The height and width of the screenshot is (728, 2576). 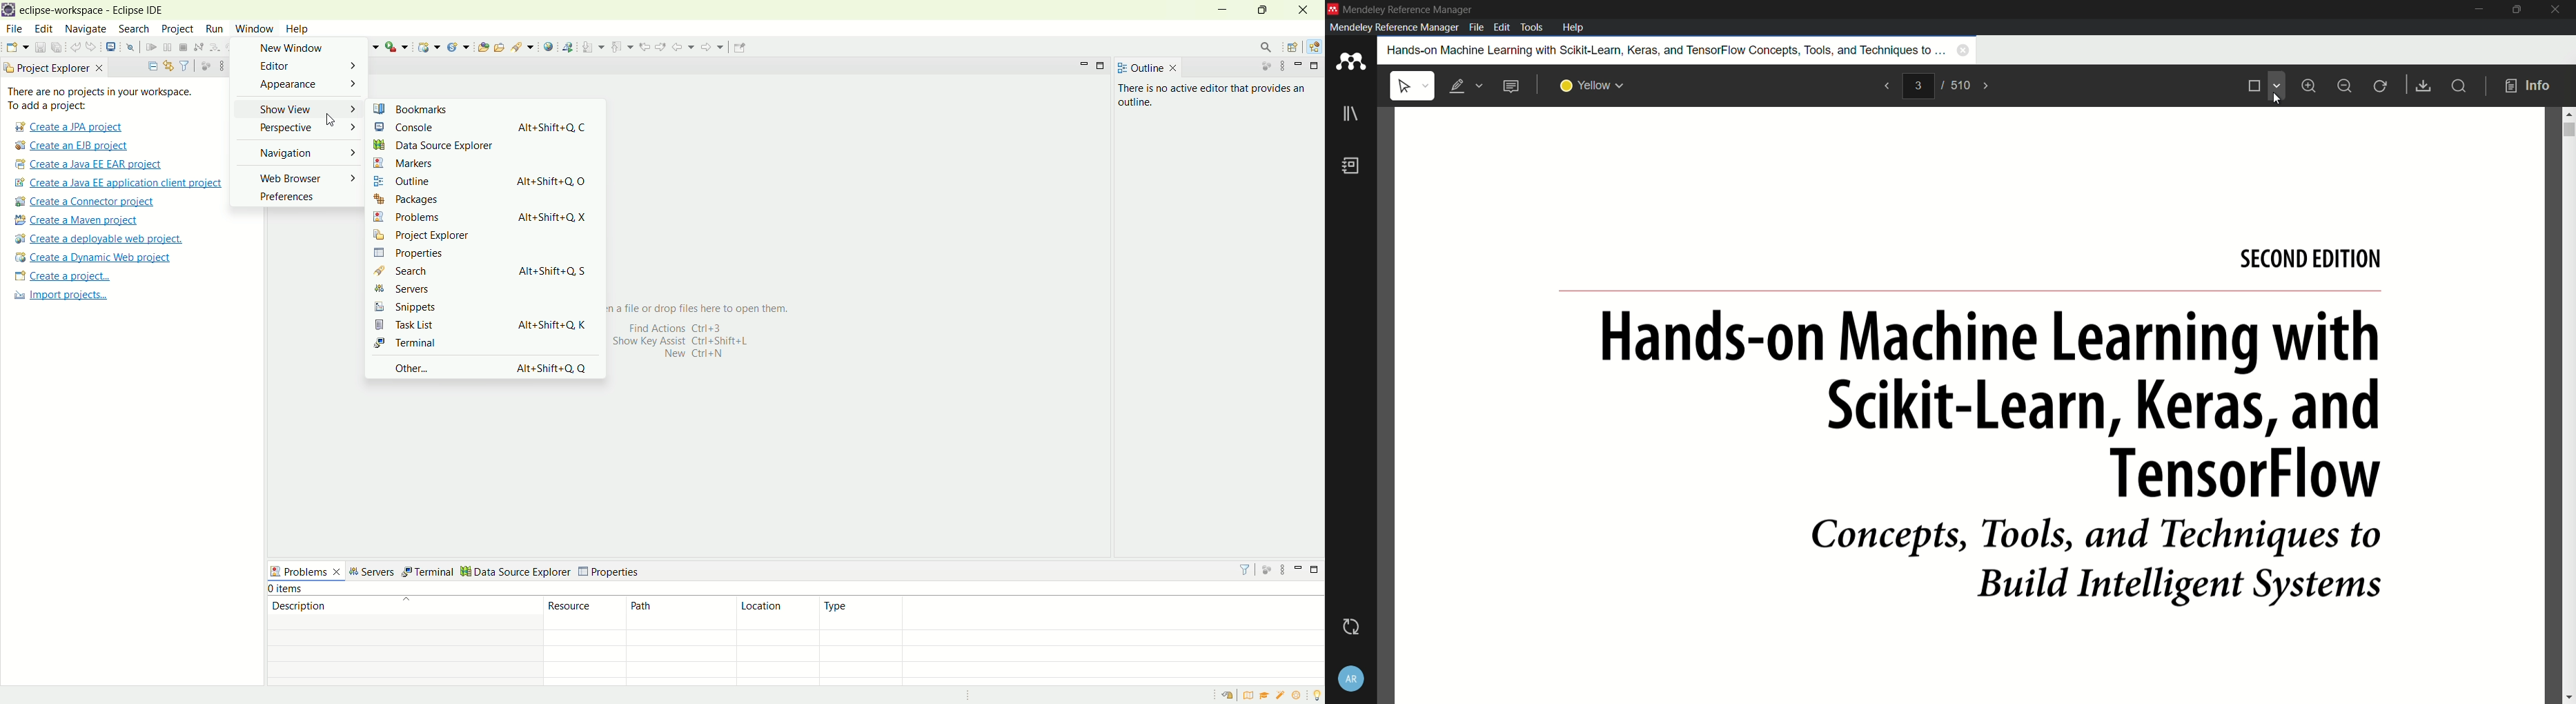 What do you see at coordinates (1964, 50) in the screenshot?
I see `close book` at bounding box center [1964, 50].